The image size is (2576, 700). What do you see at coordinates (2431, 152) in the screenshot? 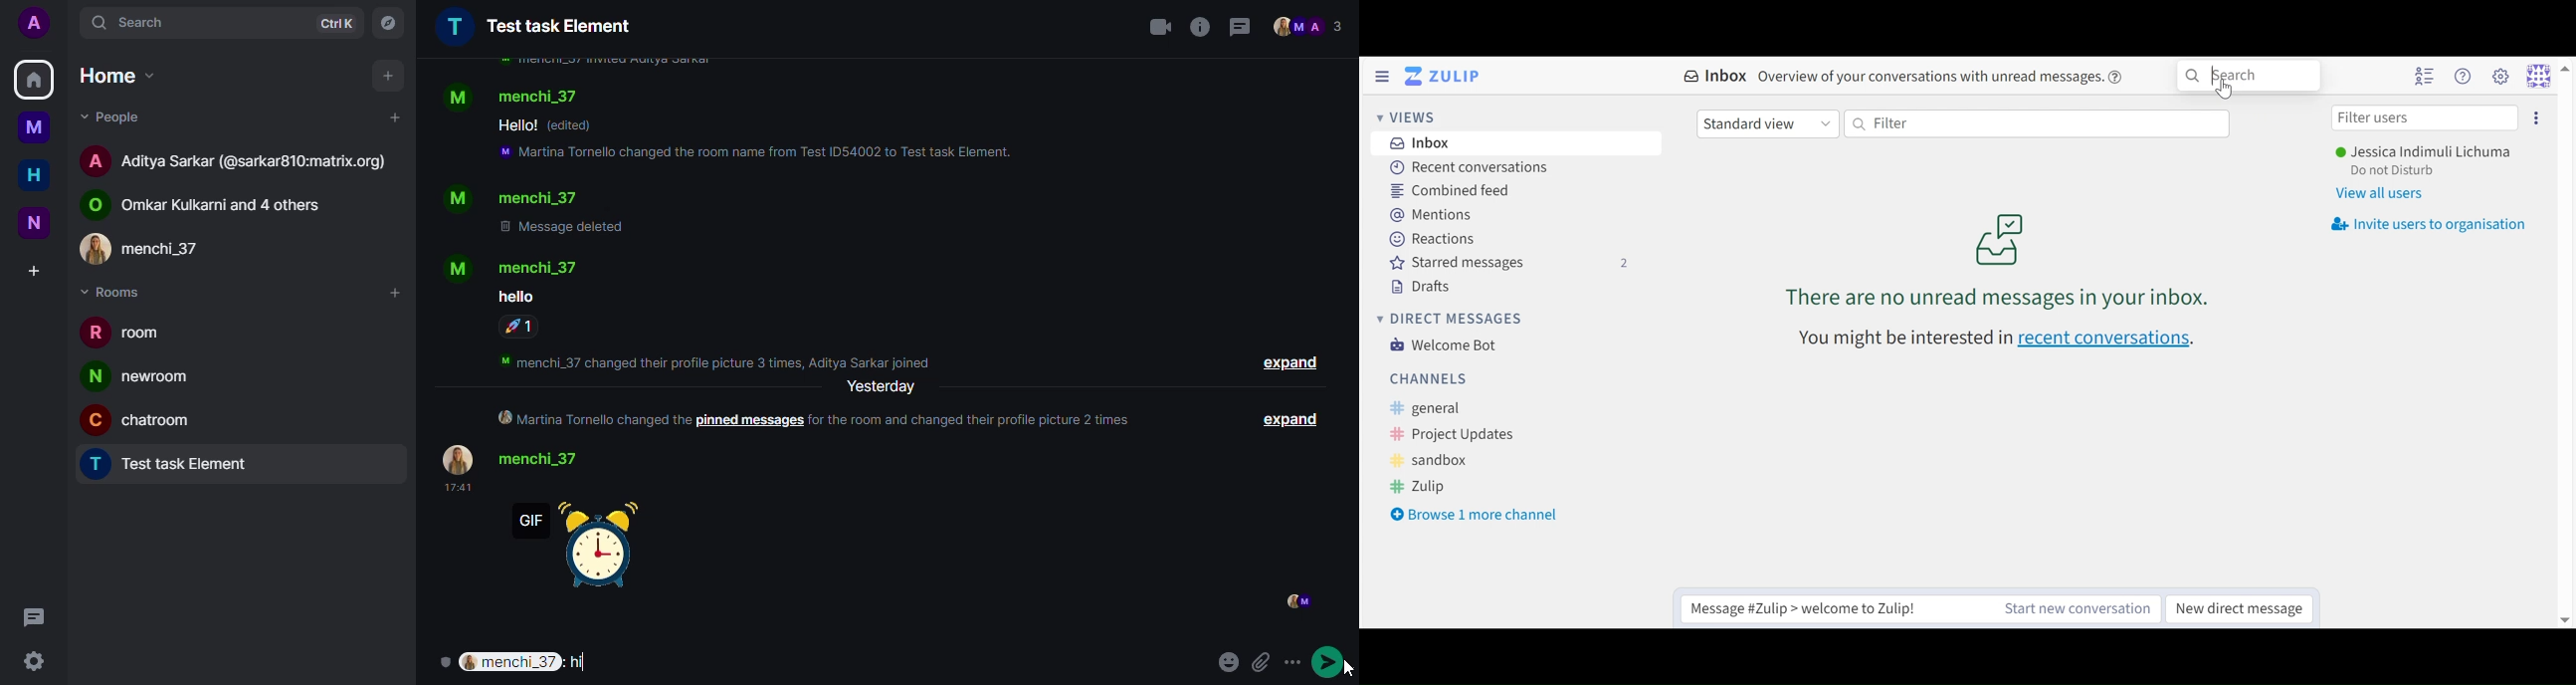
I see `Username` at bounding box center [2431, 152].